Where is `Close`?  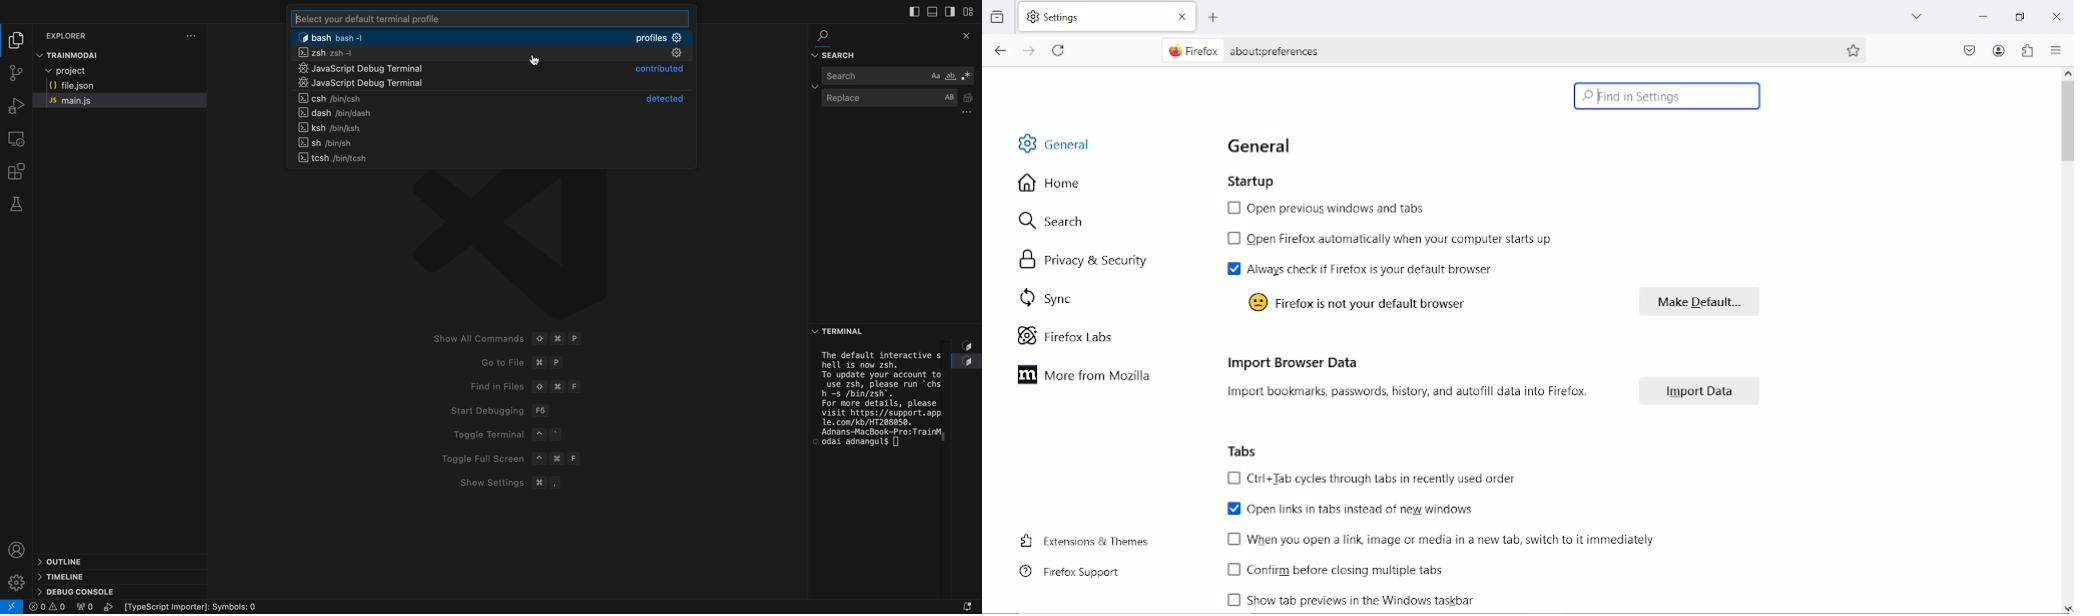
Close is located at coordinates (2056, 14).